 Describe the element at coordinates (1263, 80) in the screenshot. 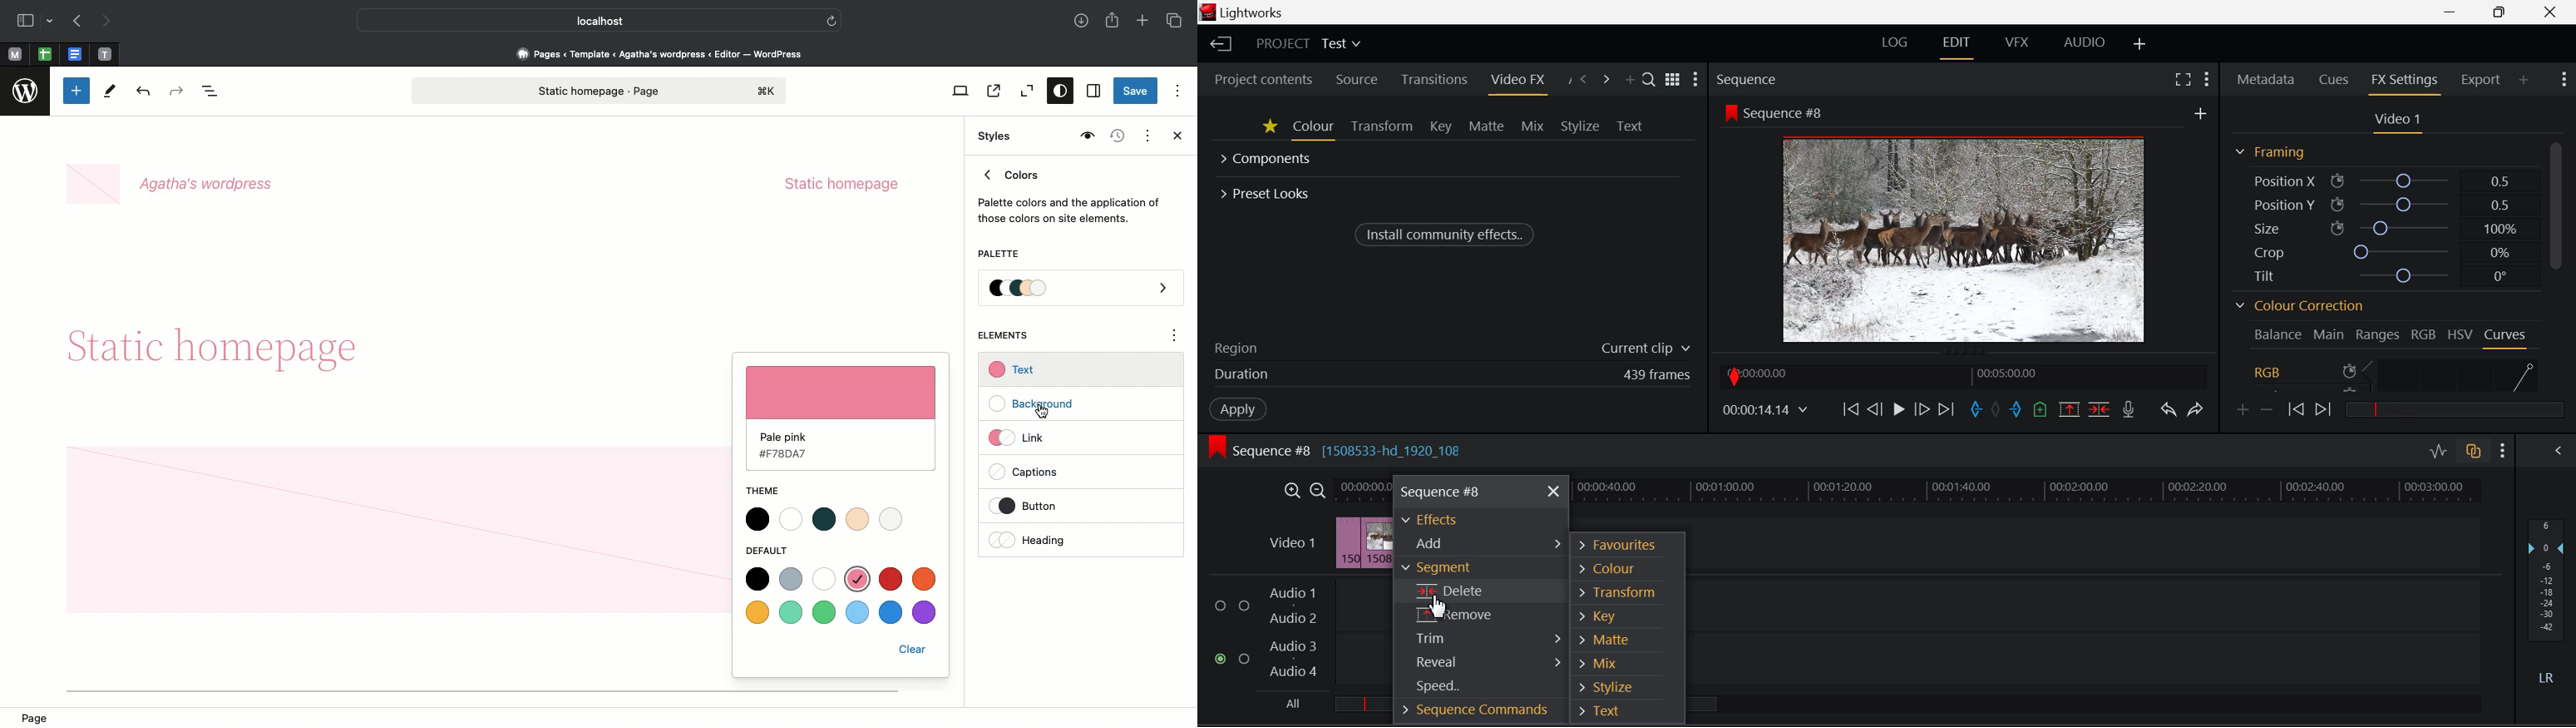

I see `Project contents` at that location.